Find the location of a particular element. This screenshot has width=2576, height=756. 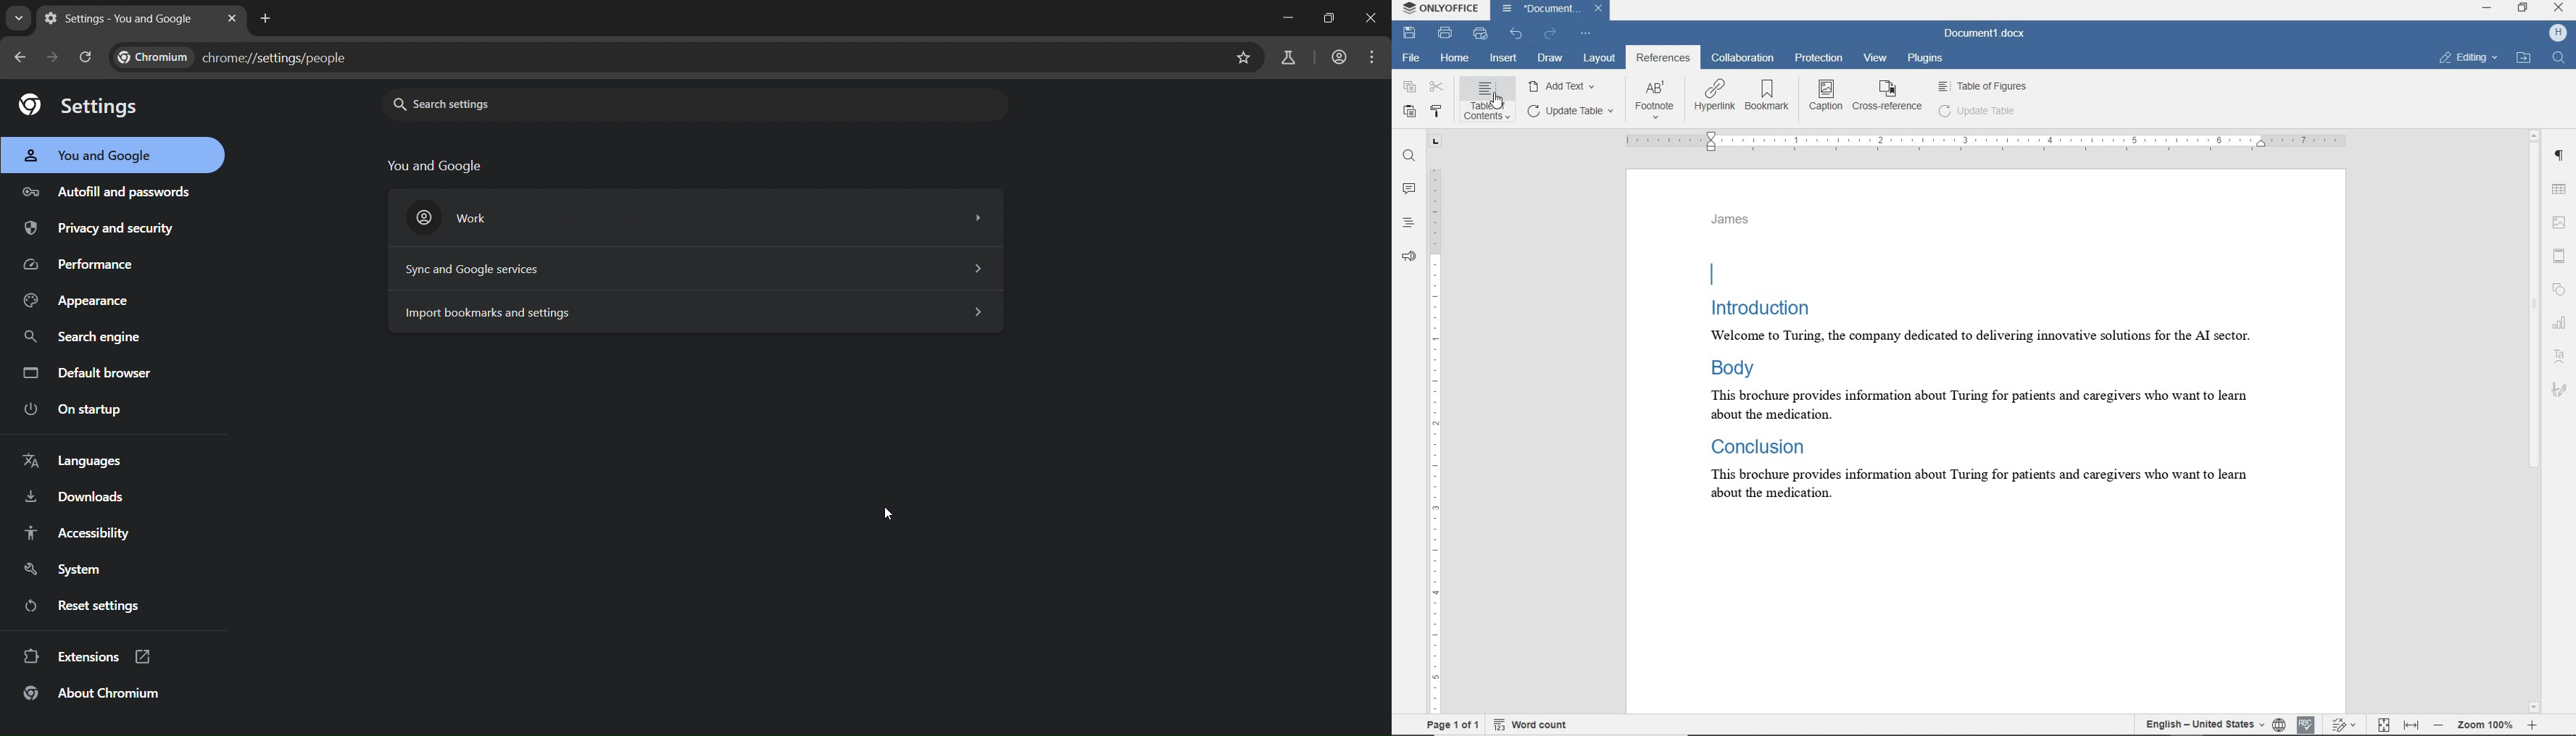

print is located at coordinates (1446, 32).